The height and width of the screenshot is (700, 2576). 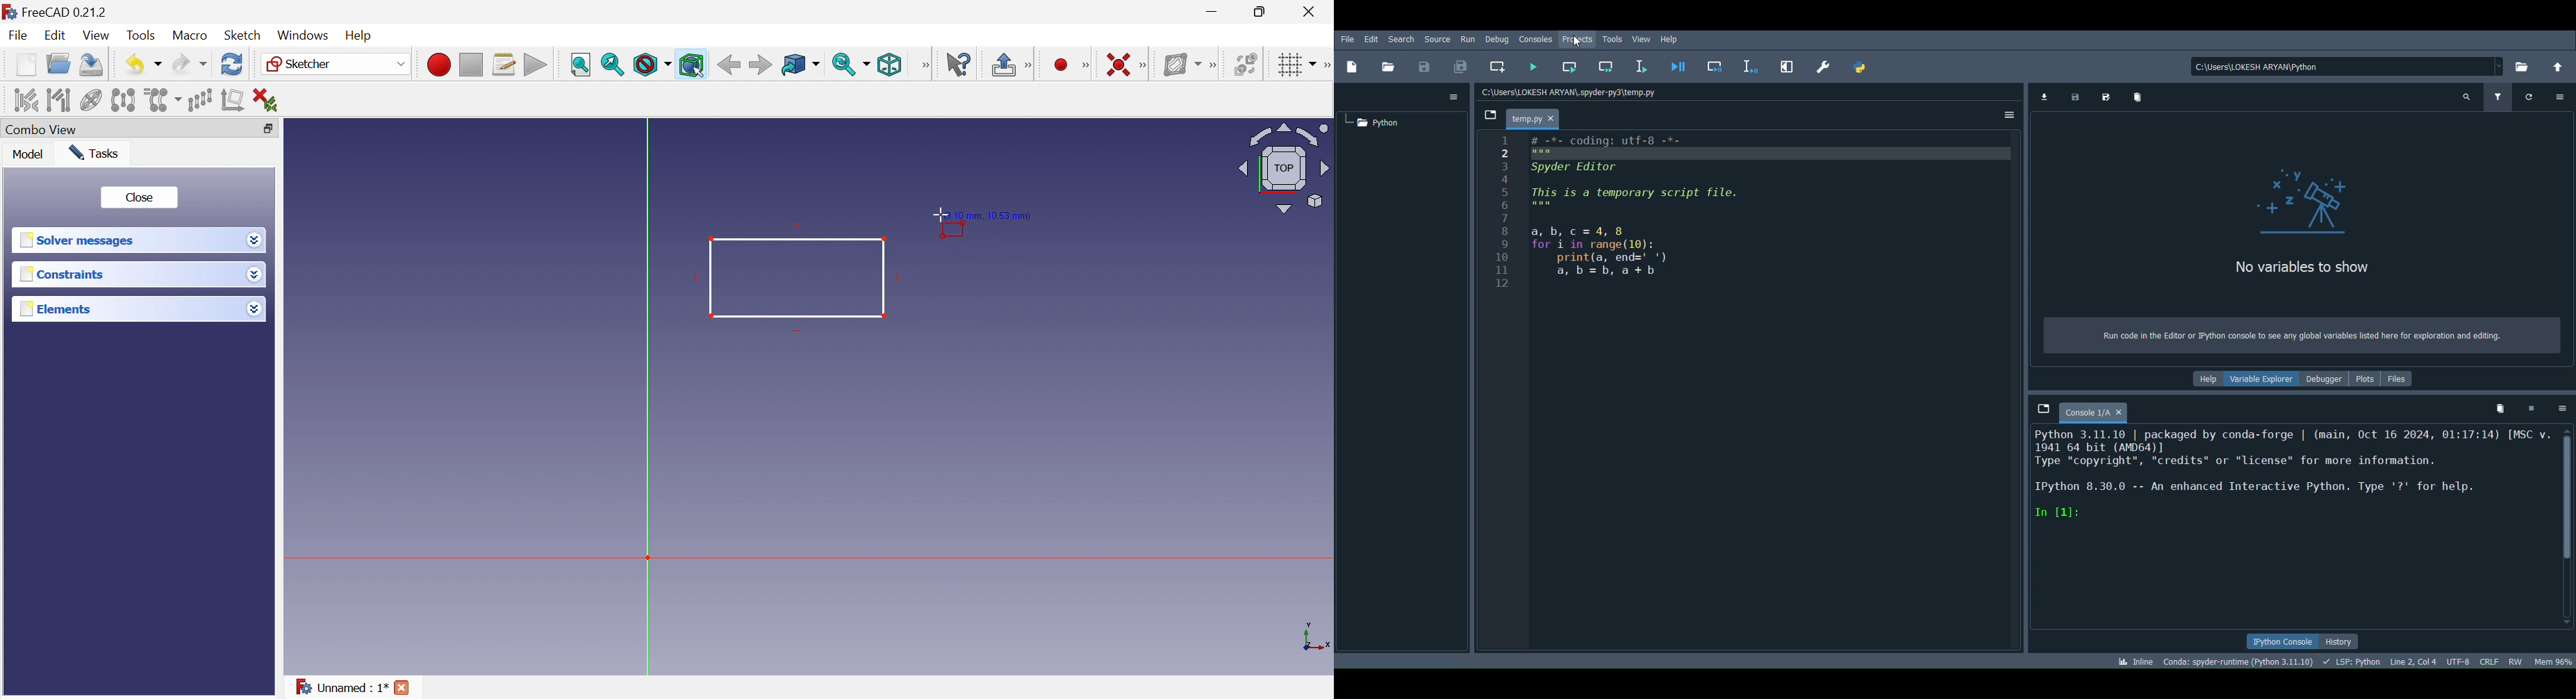 I want to click on Plots, so click(x=2365, y=378).